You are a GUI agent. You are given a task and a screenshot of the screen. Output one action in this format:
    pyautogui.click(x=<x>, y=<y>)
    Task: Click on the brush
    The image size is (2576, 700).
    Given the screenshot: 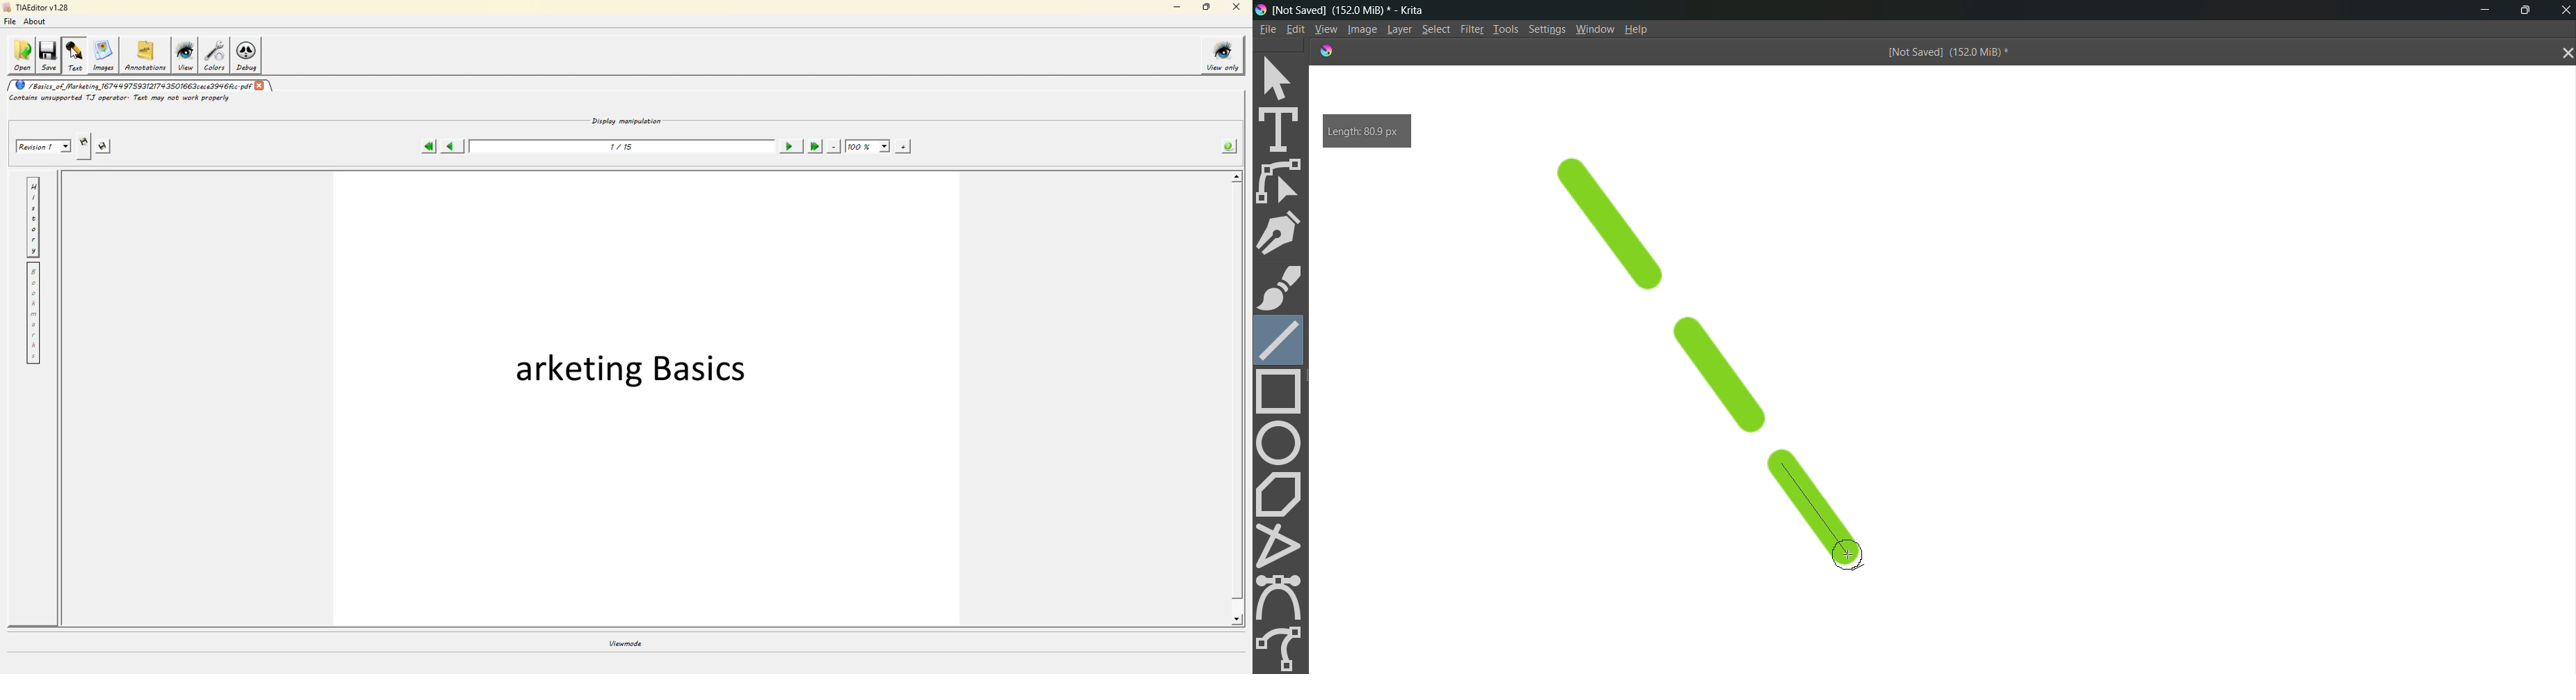 What is the action you would take?
    pyautogui.click(x=1280, y=288)
    